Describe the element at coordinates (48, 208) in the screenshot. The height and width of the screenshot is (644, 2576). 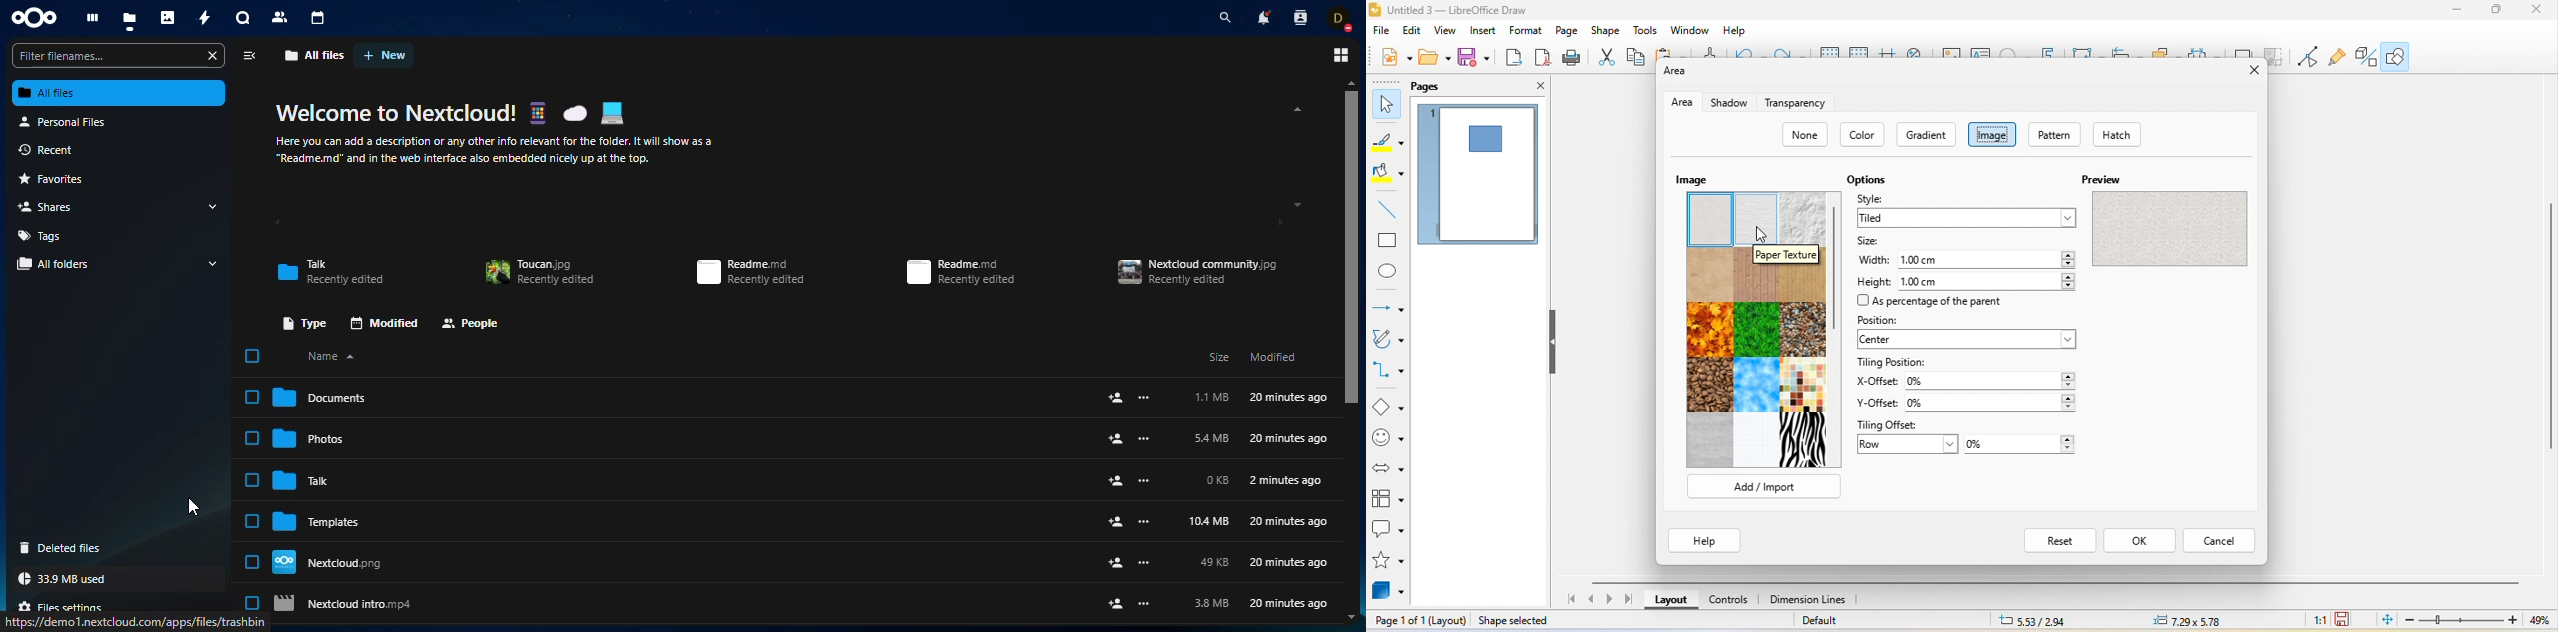
I see `Shares` at that location.